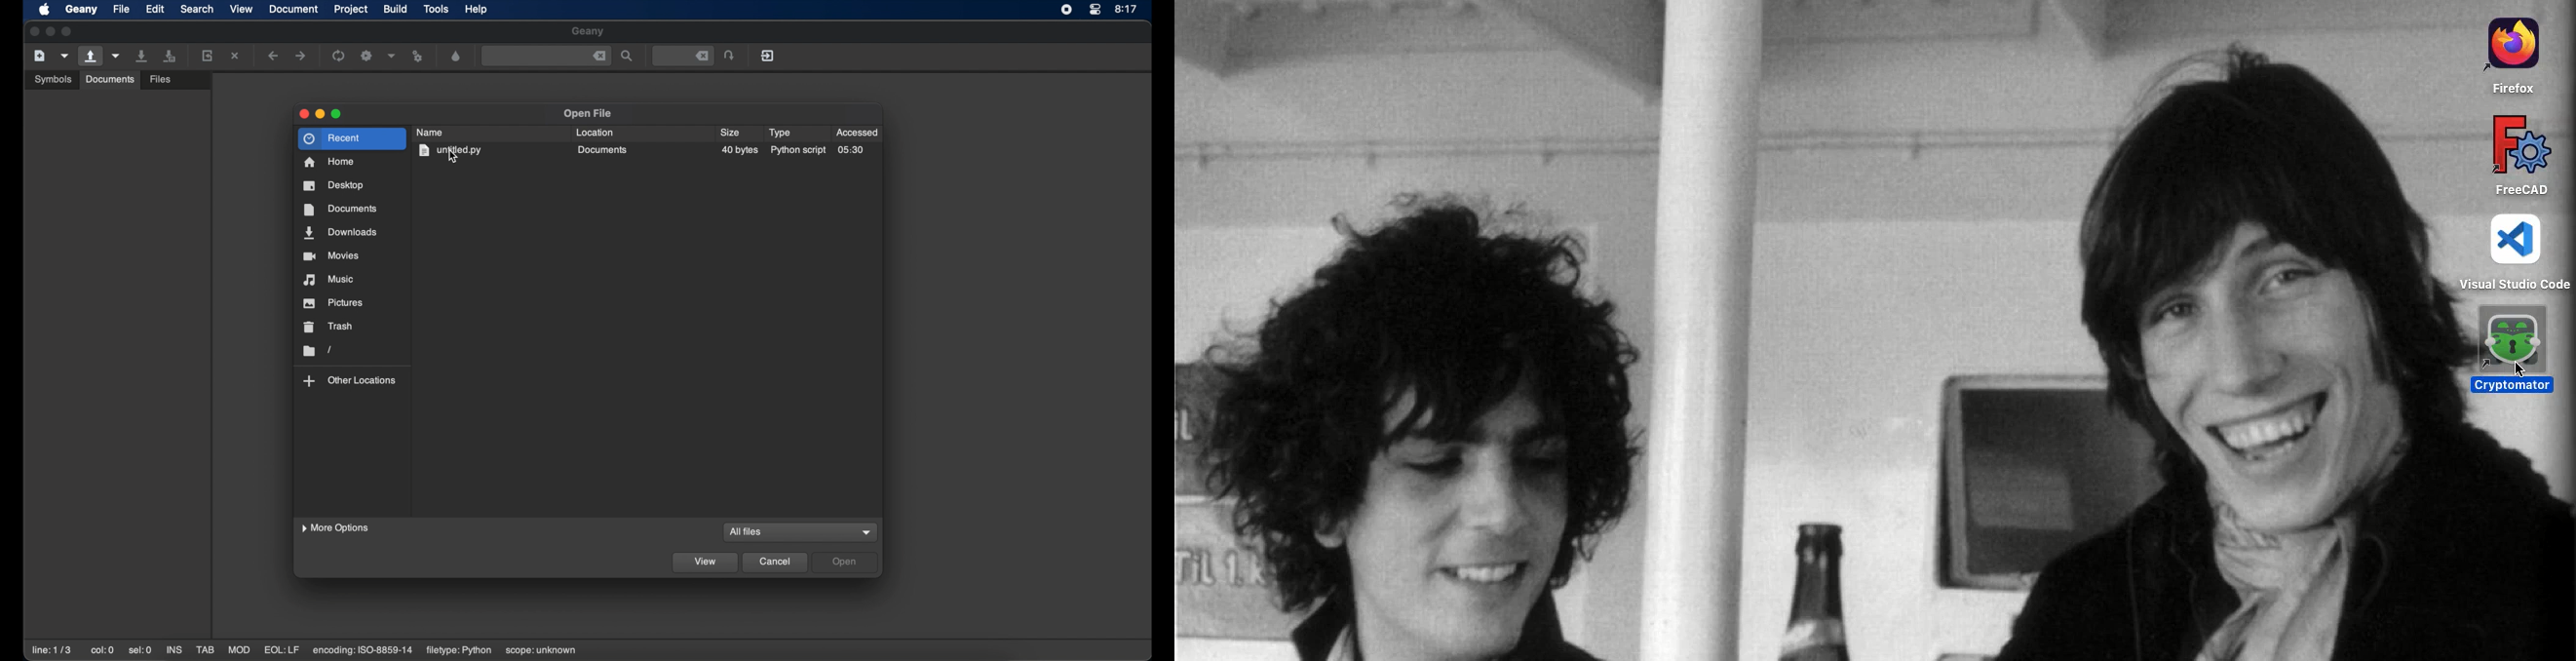  Describe the element at coordinates (154, 9) in the screenshot. I see `edit` at that location.